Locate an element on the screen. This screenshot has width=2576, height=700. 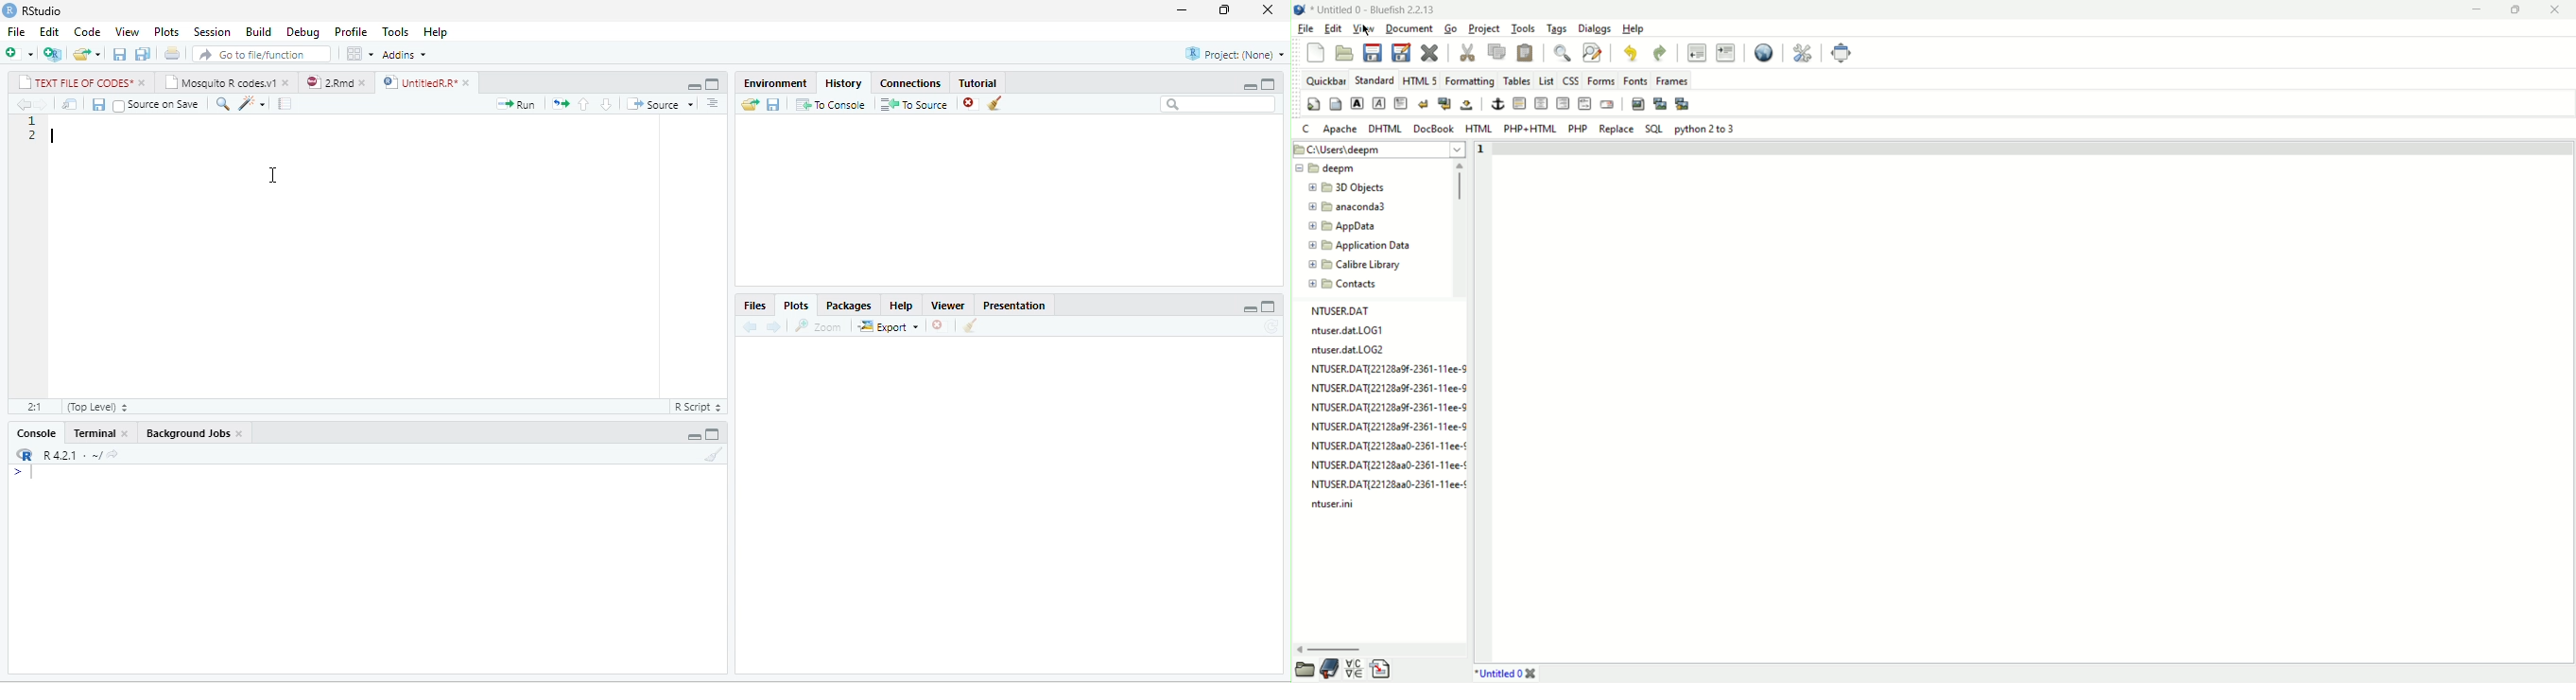
Terminal is located at coordinates (92, 432).